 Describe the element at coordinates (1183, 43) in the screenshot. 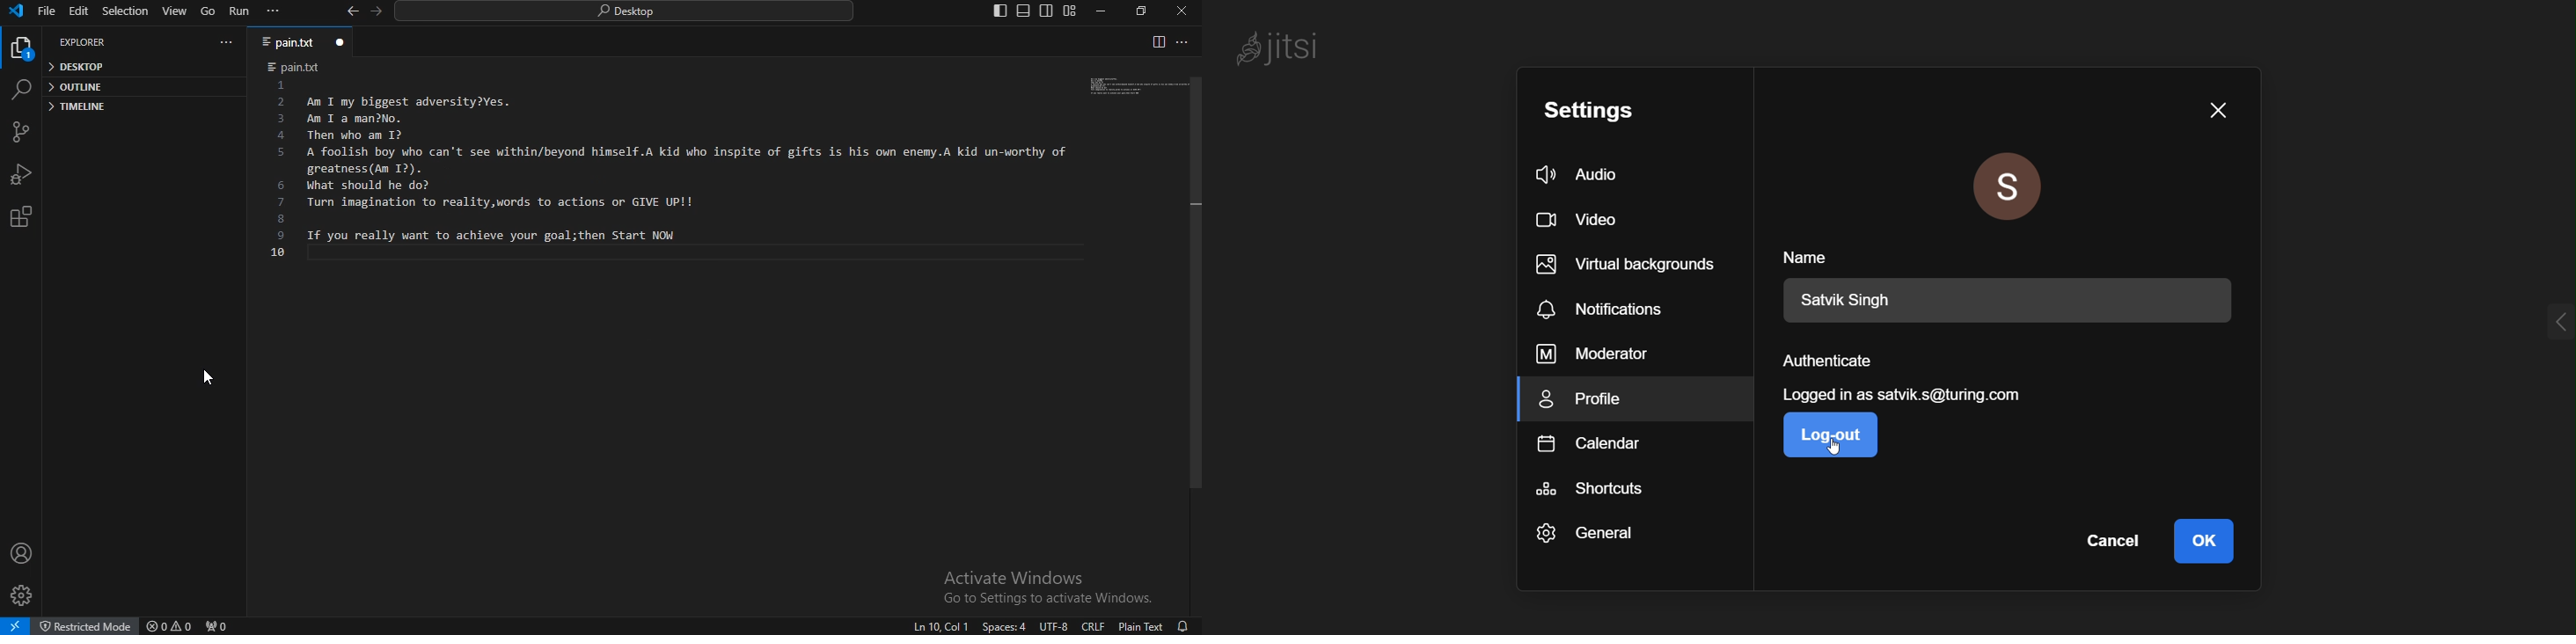

I see `...` at that location.